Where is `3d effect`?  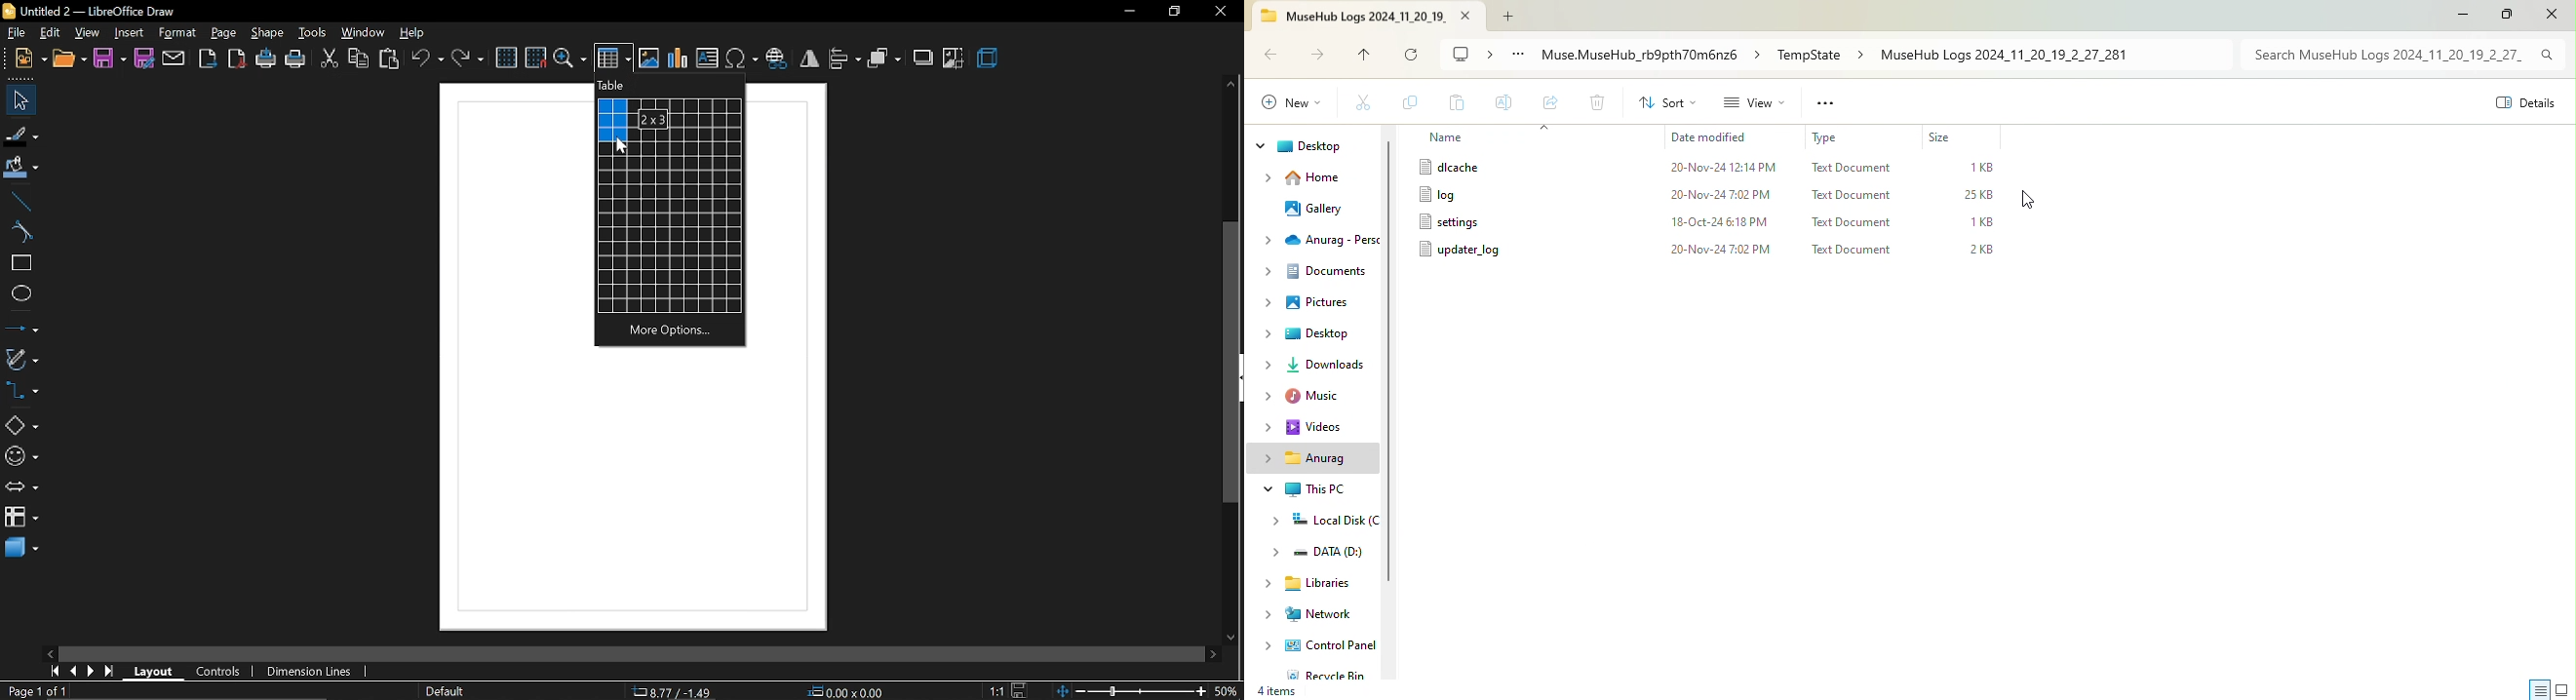 3d effect is located at coordinates (990, 59).